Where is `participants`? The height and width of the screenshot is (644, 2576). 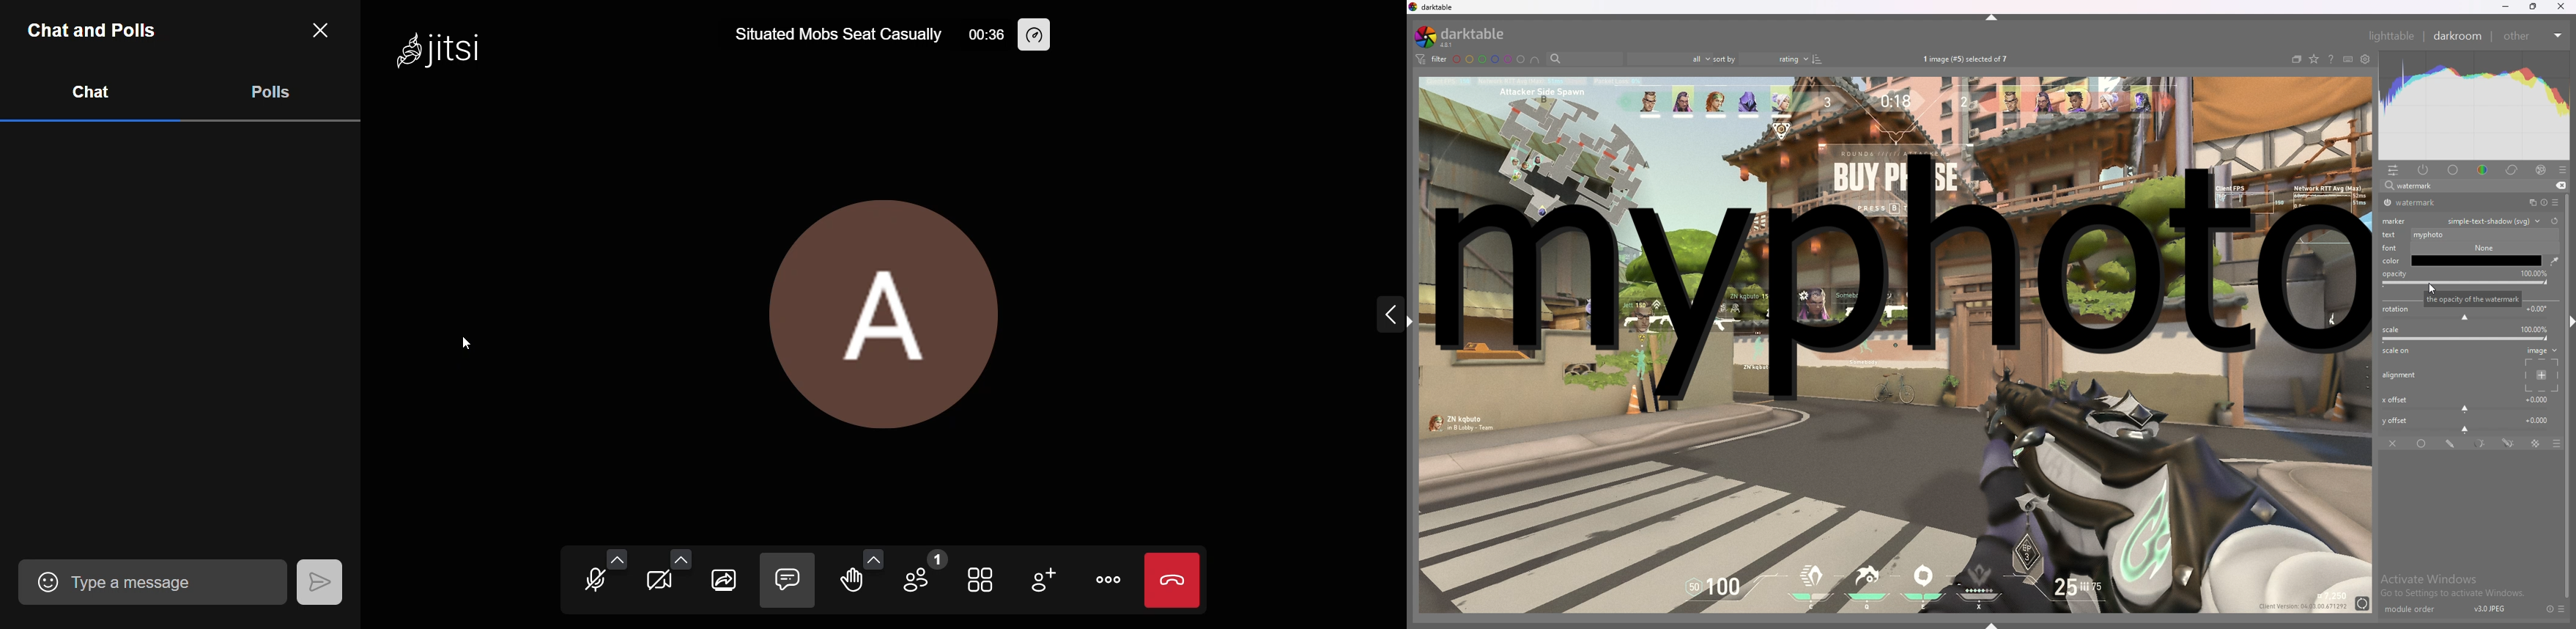 participants is located at coordinates (920, 568).